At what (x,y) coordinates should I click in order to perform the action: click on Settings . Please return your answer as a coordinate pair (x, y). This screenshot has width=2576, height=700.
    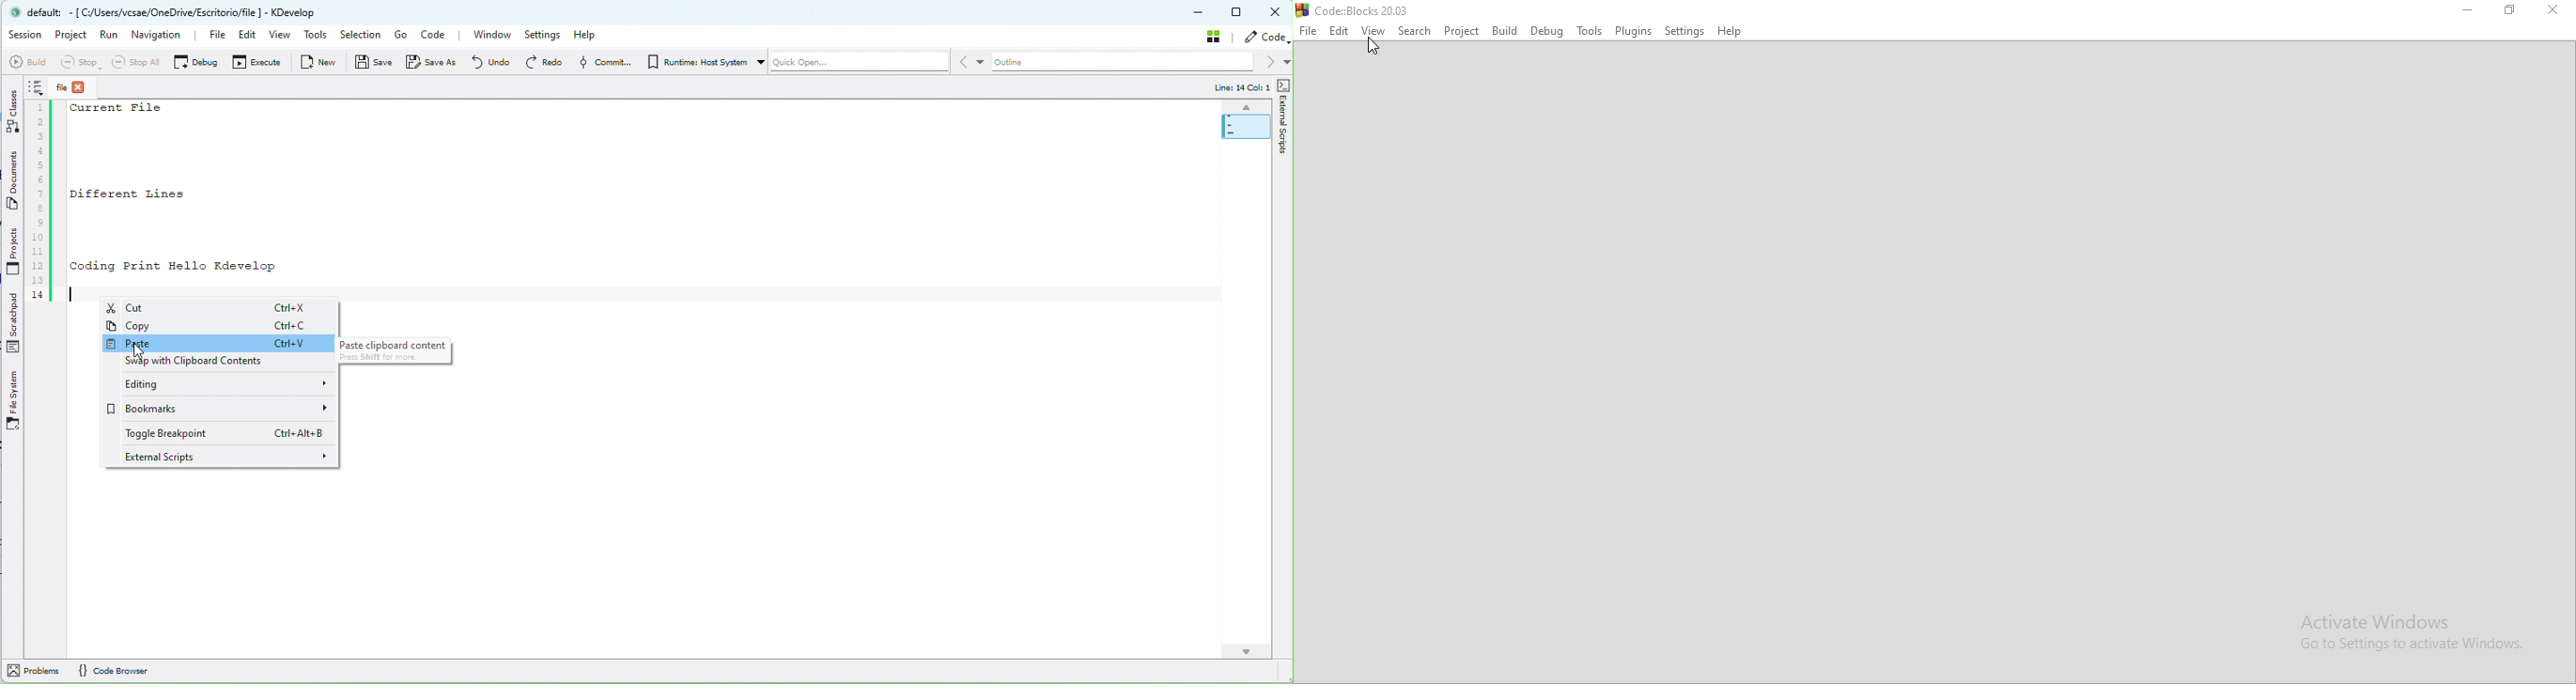
    Looking at the image, I should click on (1685, 31).